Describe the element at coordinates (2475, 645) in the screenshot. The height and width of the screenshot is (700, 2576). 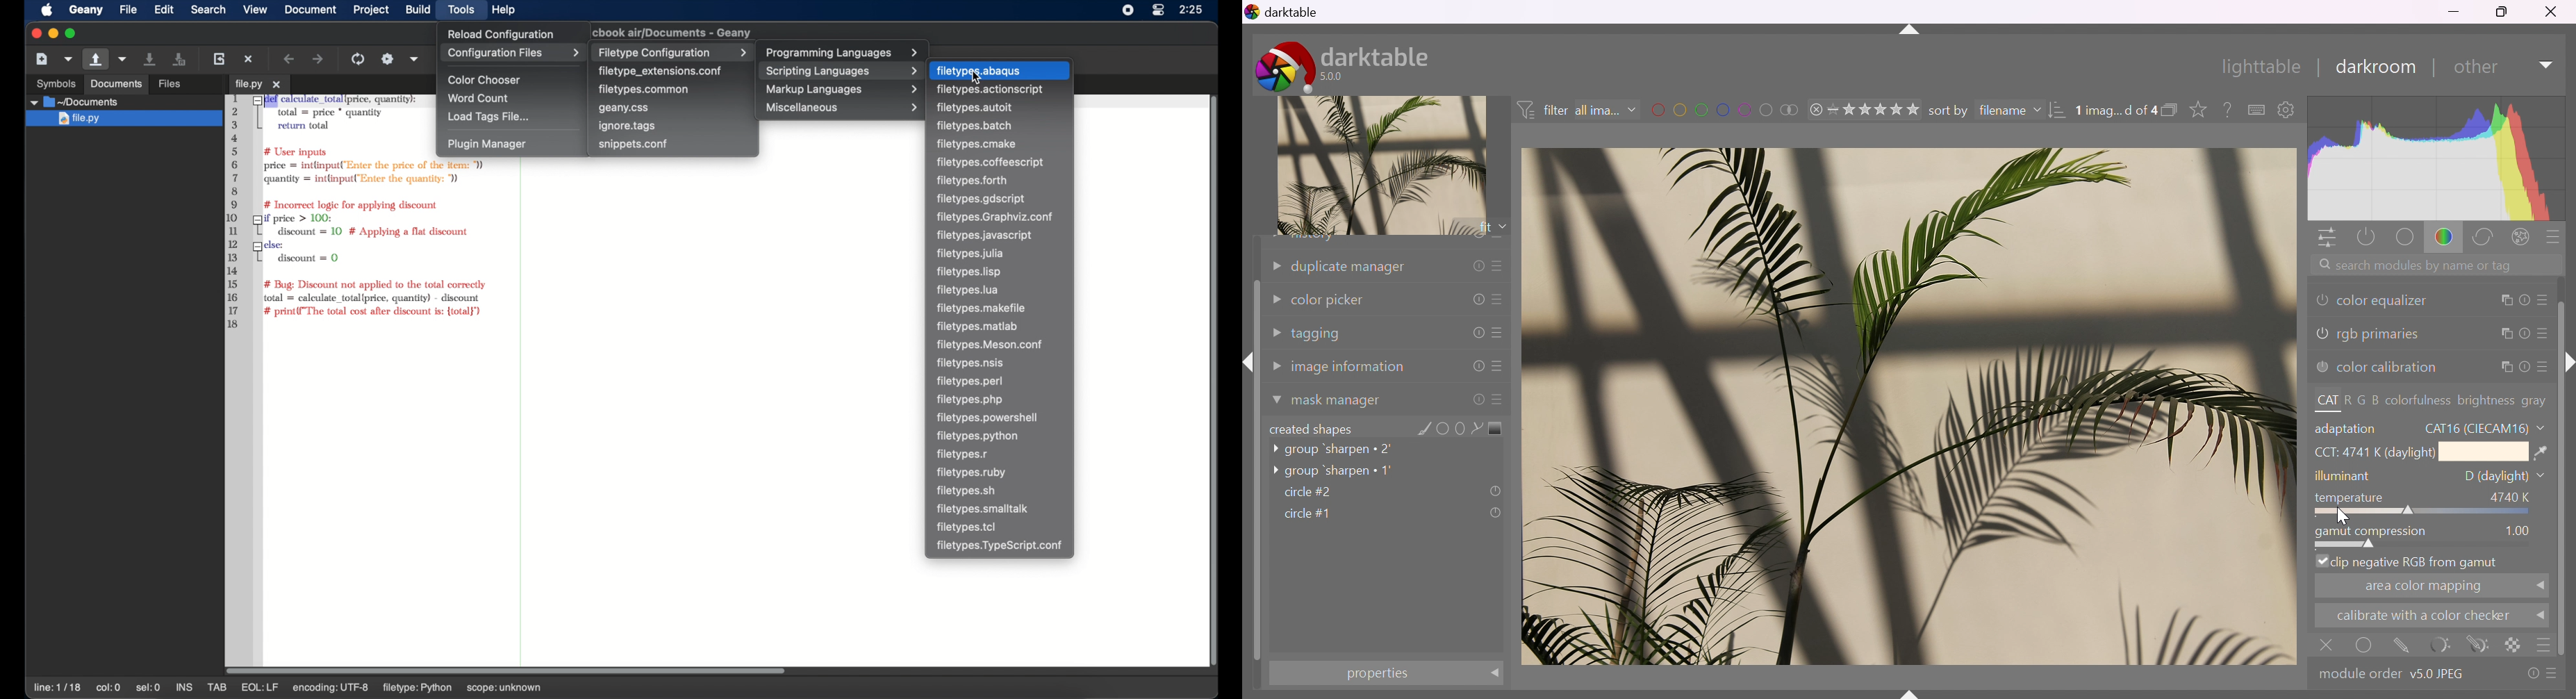
I see `navigate` at that location.